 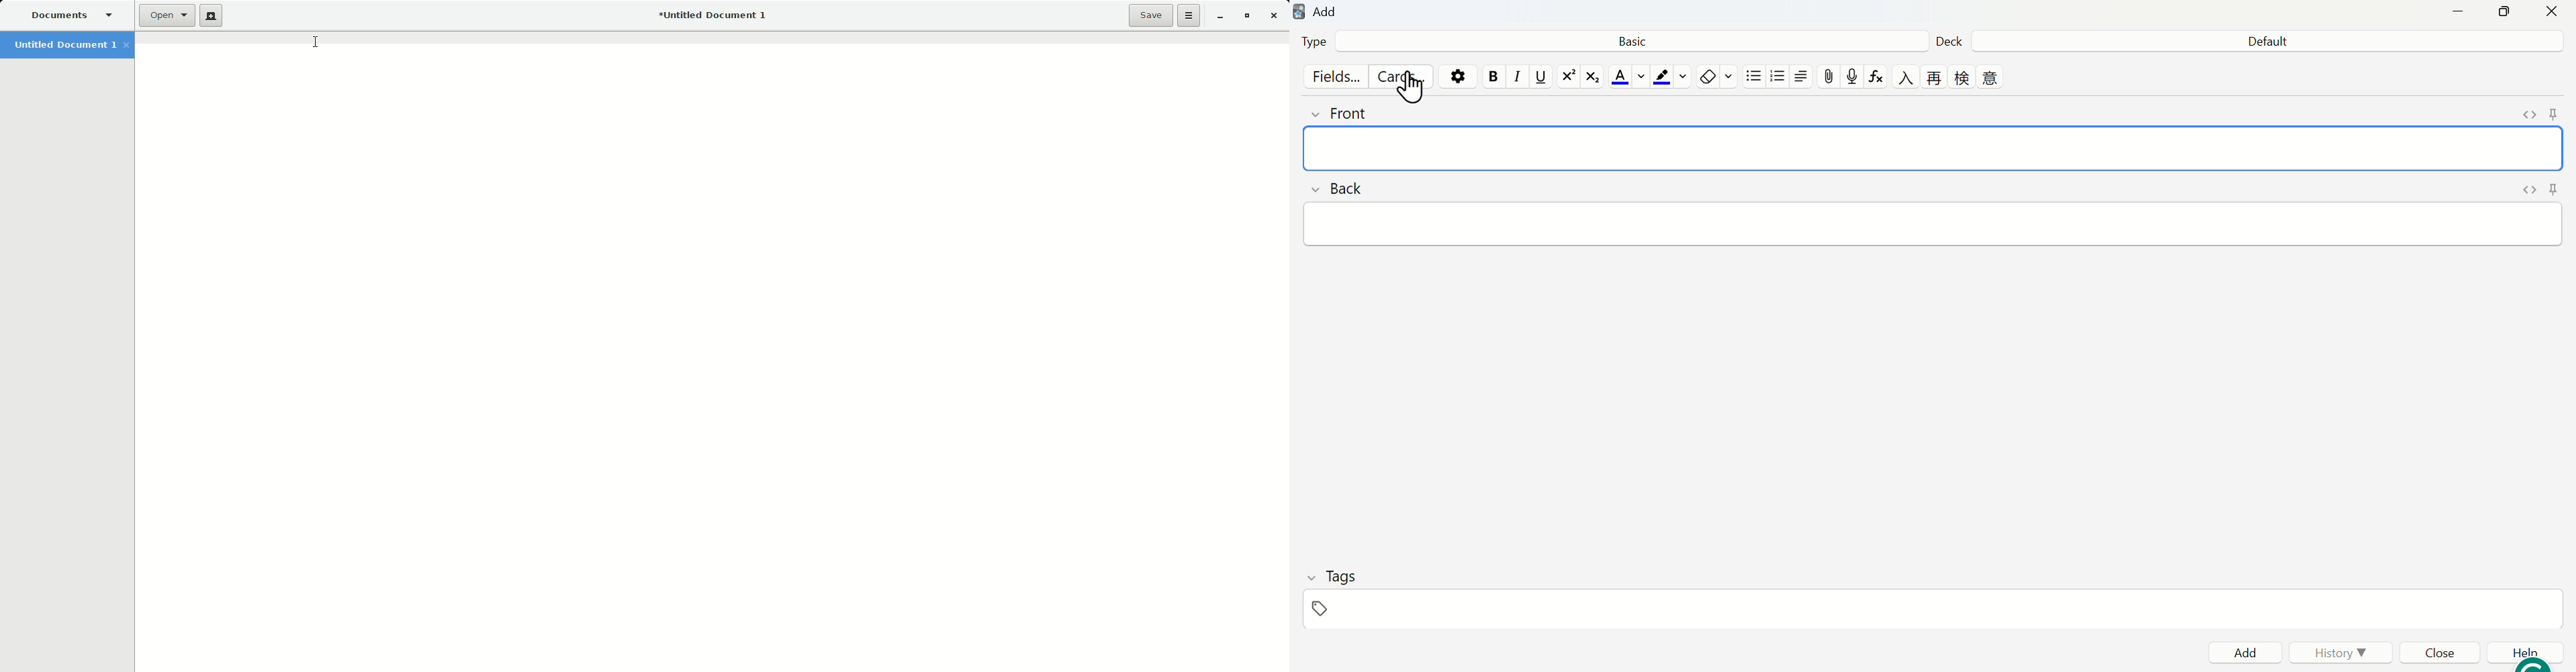 I want to click on Back, so click(x=1931, y=223).